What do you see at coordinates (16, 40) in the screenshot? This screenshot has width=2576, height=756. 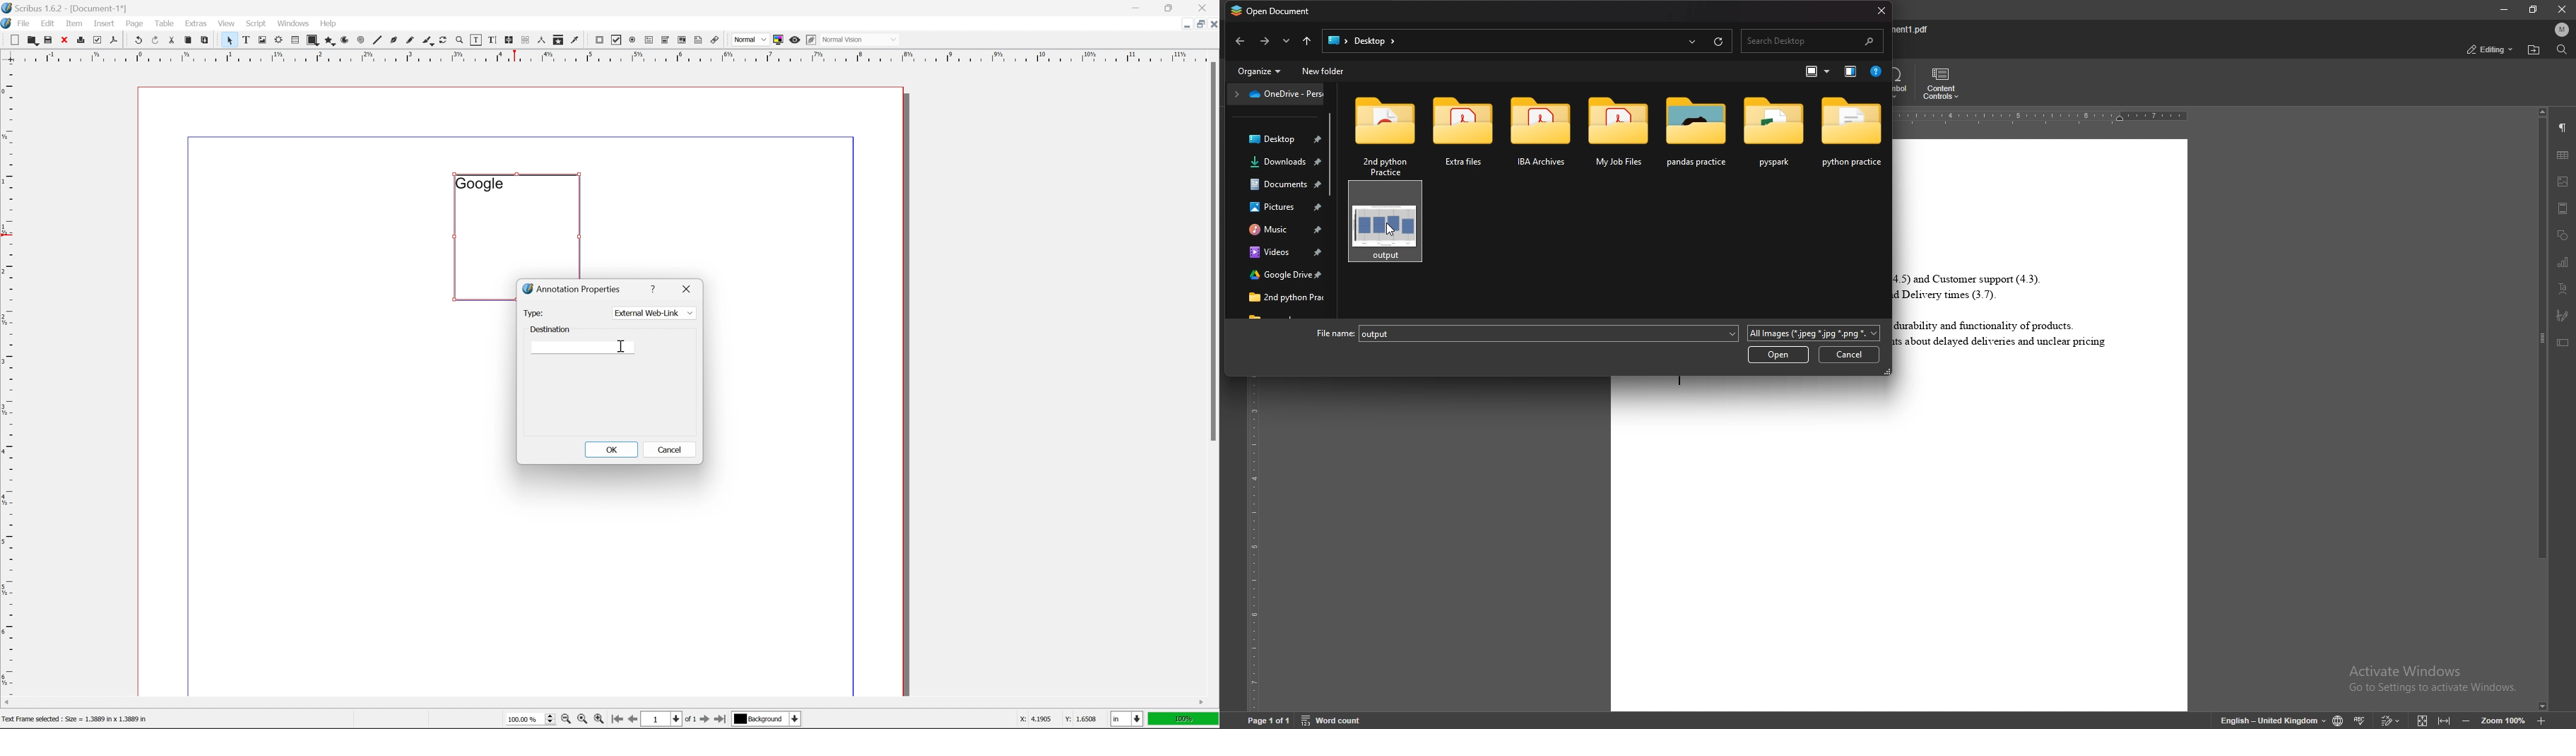 I see `new` at bounding box center [16, 40].